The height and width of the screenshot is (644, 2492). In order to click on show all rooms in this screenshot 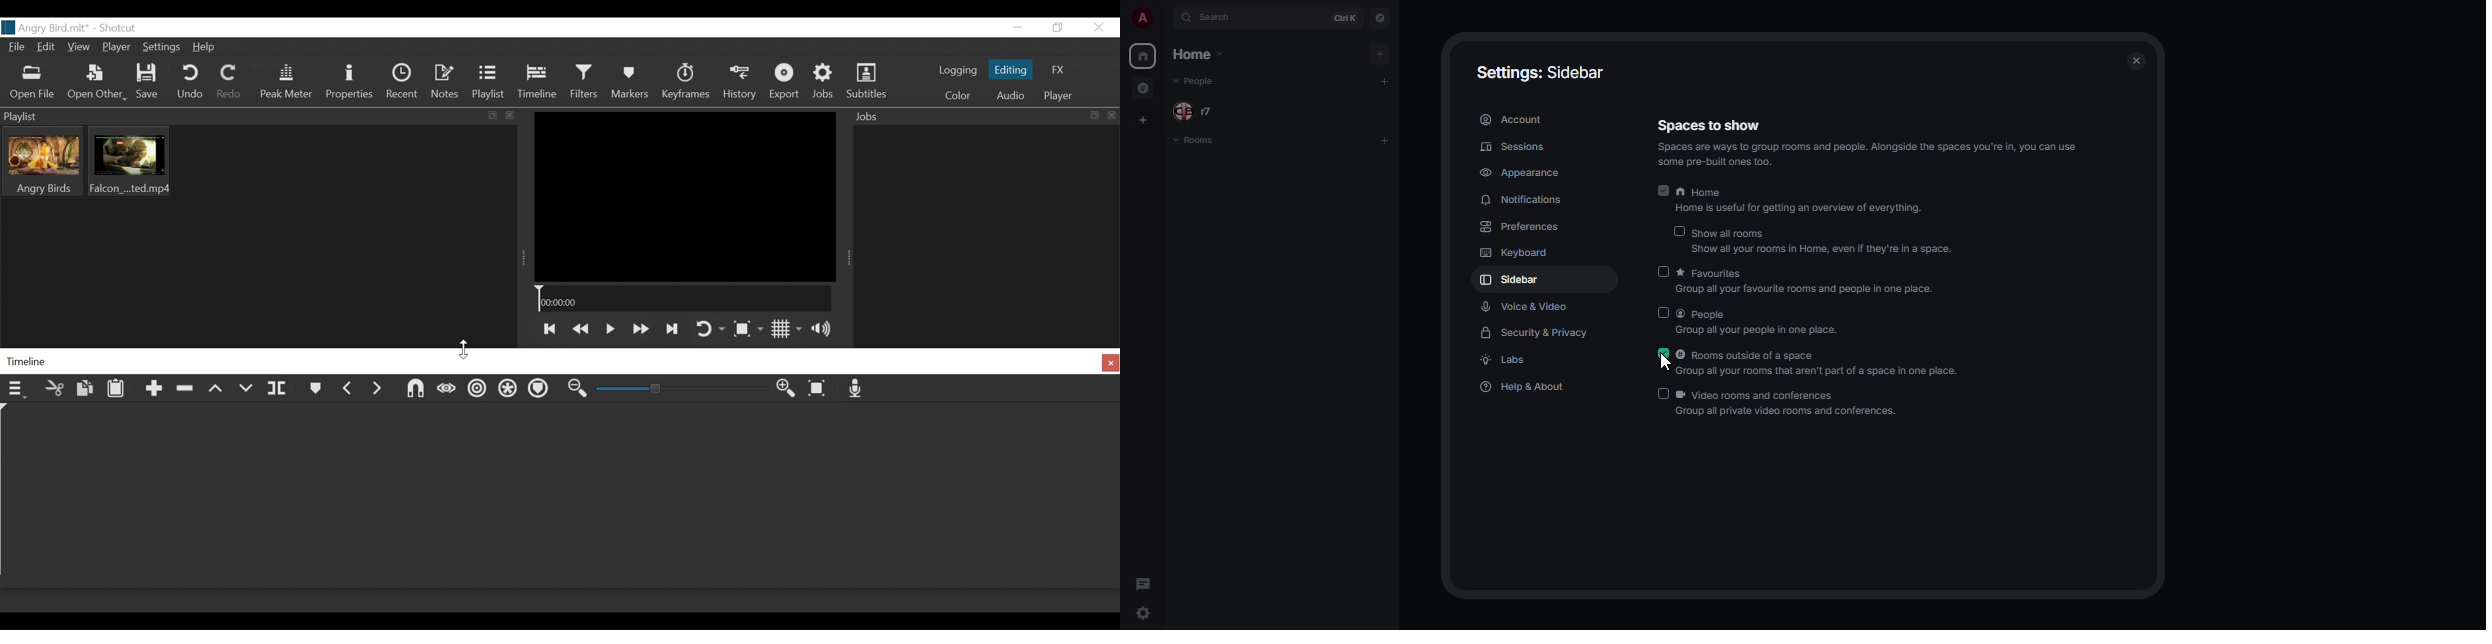, I will do `click(1825, 241)`.